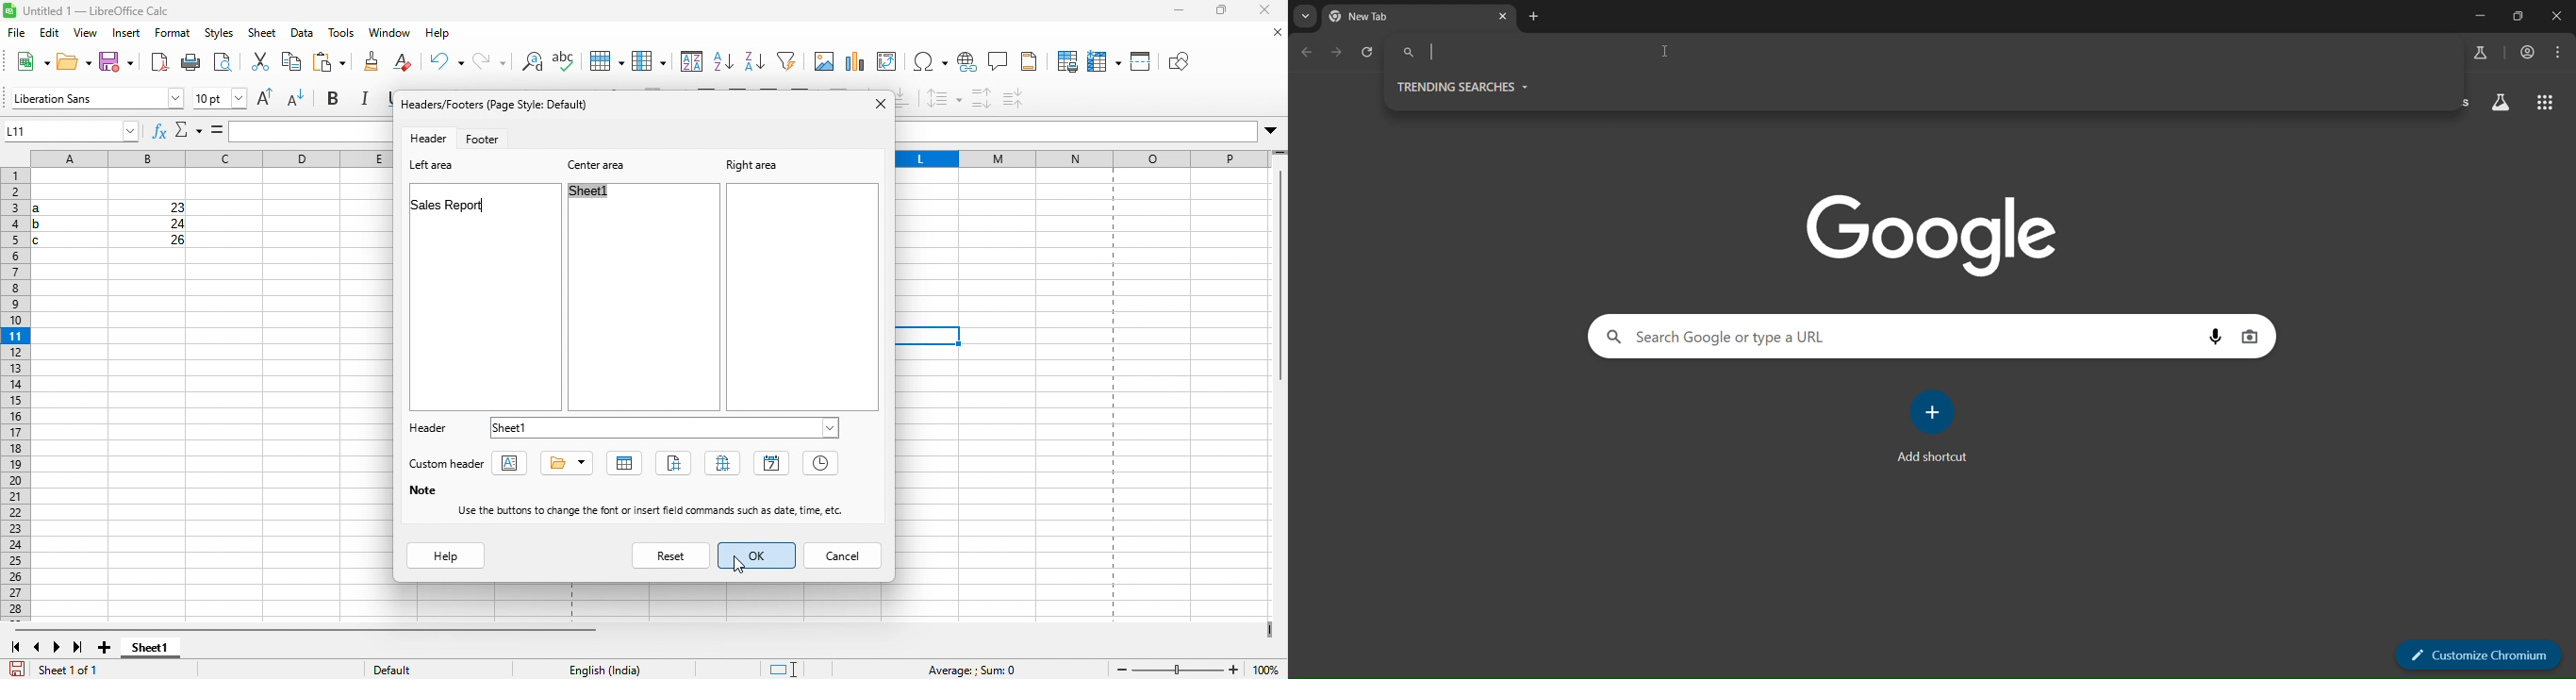 The width and height of the screenshot is (2576, 700). Describe the element at coordinates (107, 225) in the screenshot. I see `cells` at that location.